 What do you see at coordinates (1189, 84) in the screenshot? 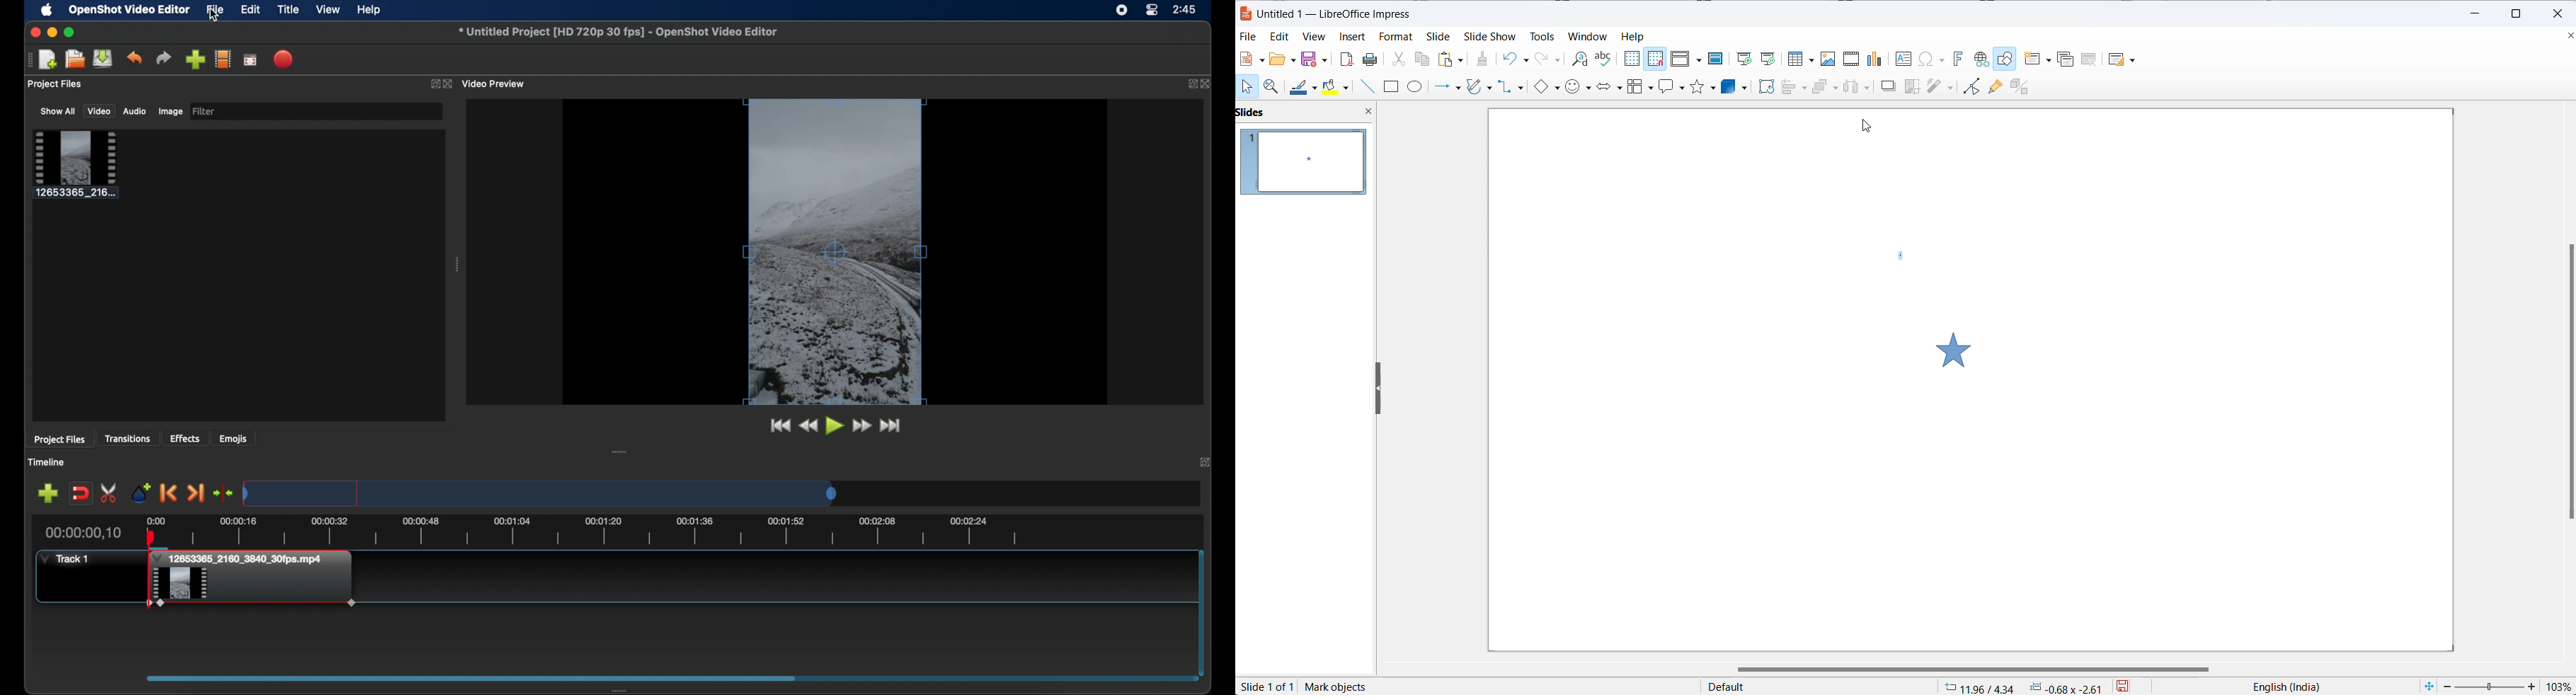
I see `expand` at bounding box center [1189, 84].